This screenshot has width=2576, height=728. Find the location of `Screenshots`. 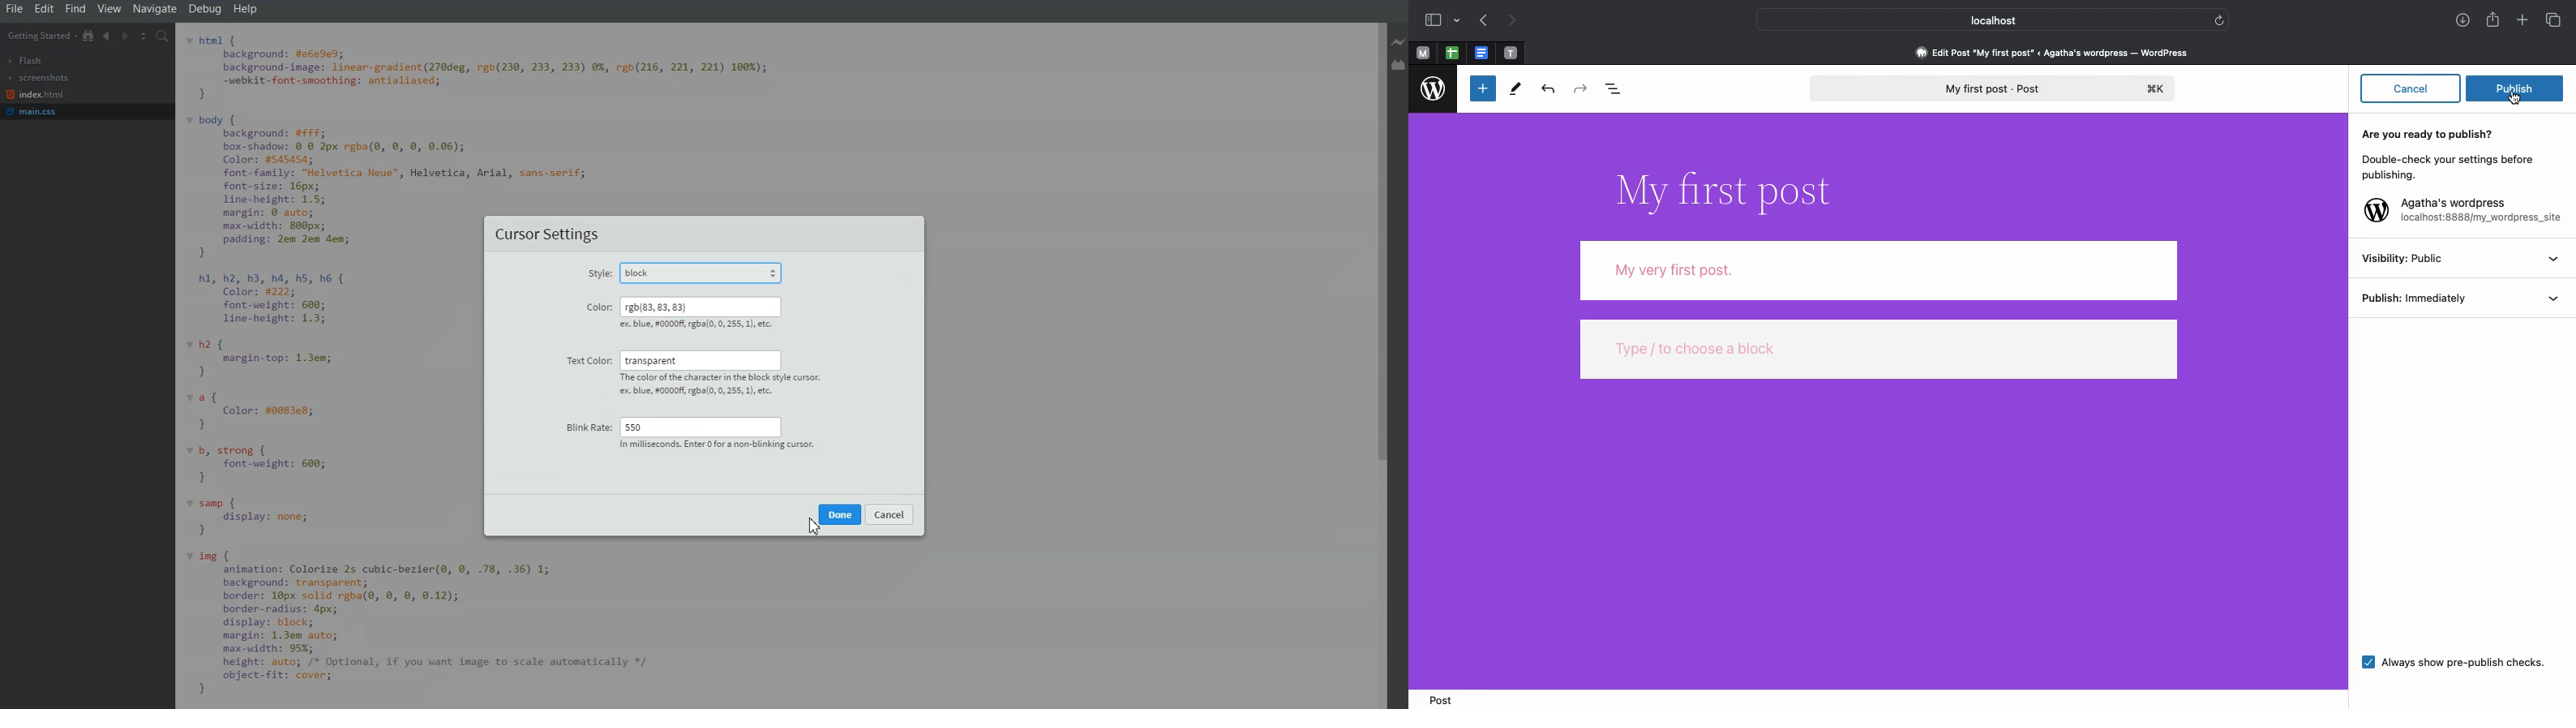

Screenshots is located at coordinates (38, 78).